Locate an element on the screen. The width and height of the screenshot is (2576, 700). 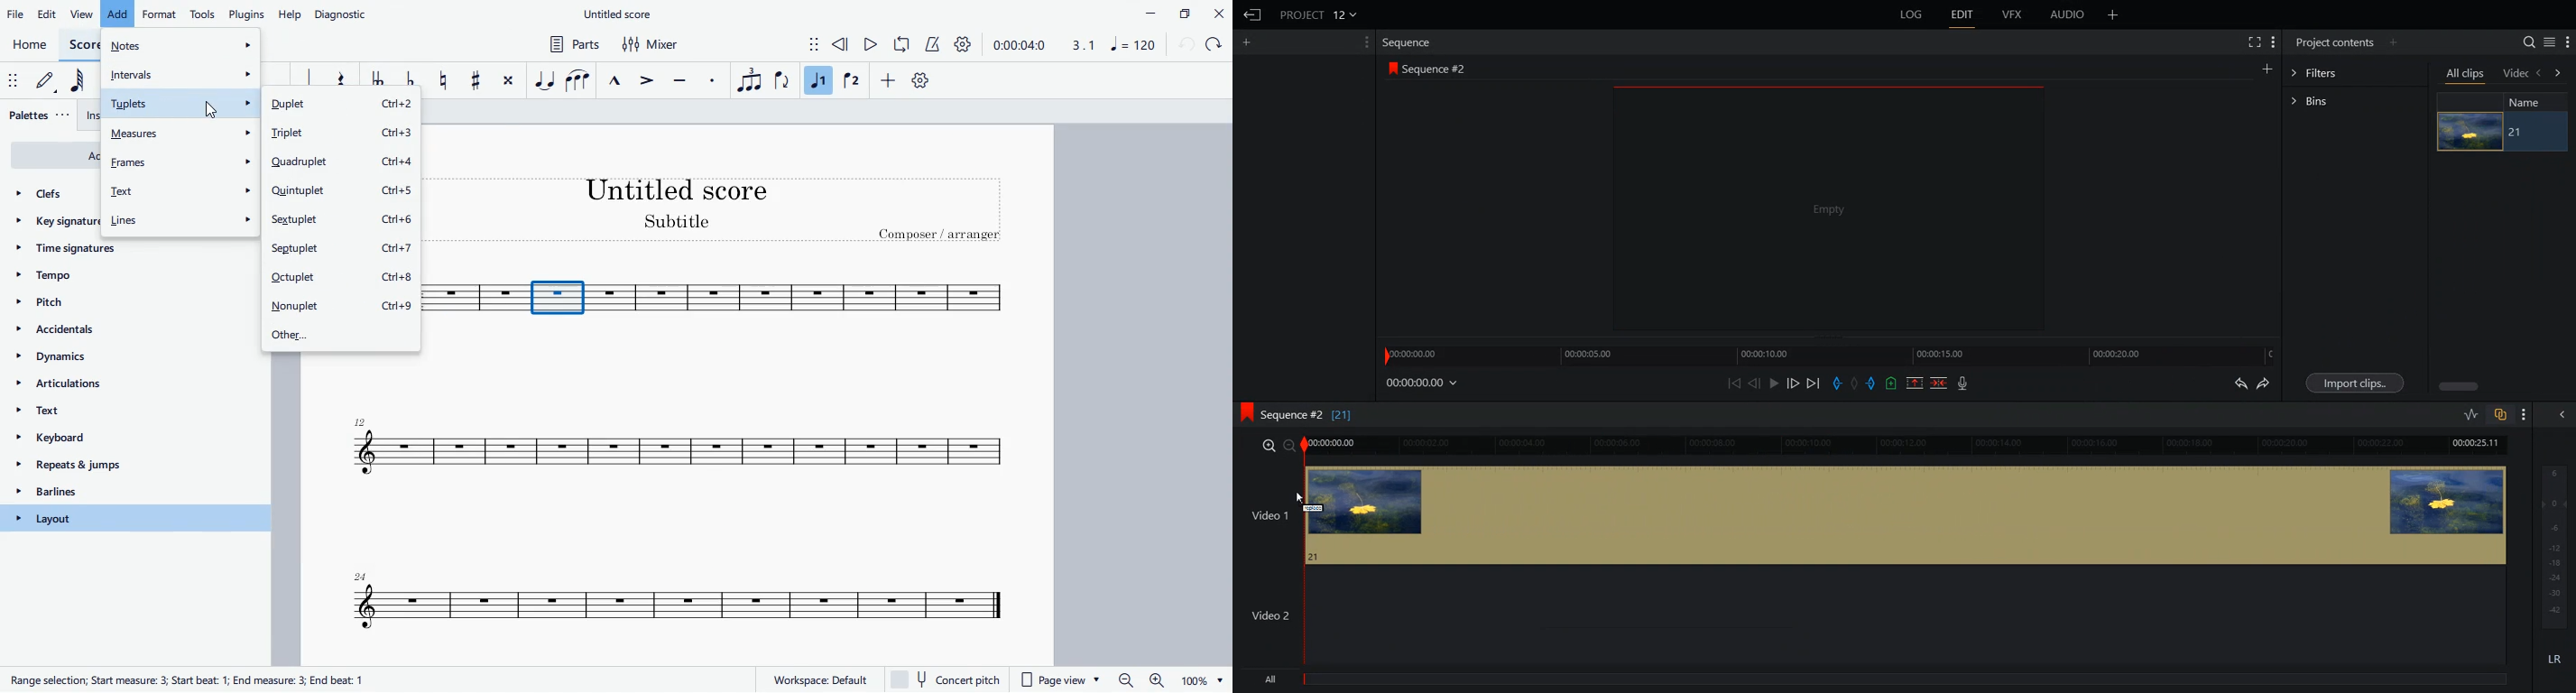
Search is located at coordinates (2530, 41).